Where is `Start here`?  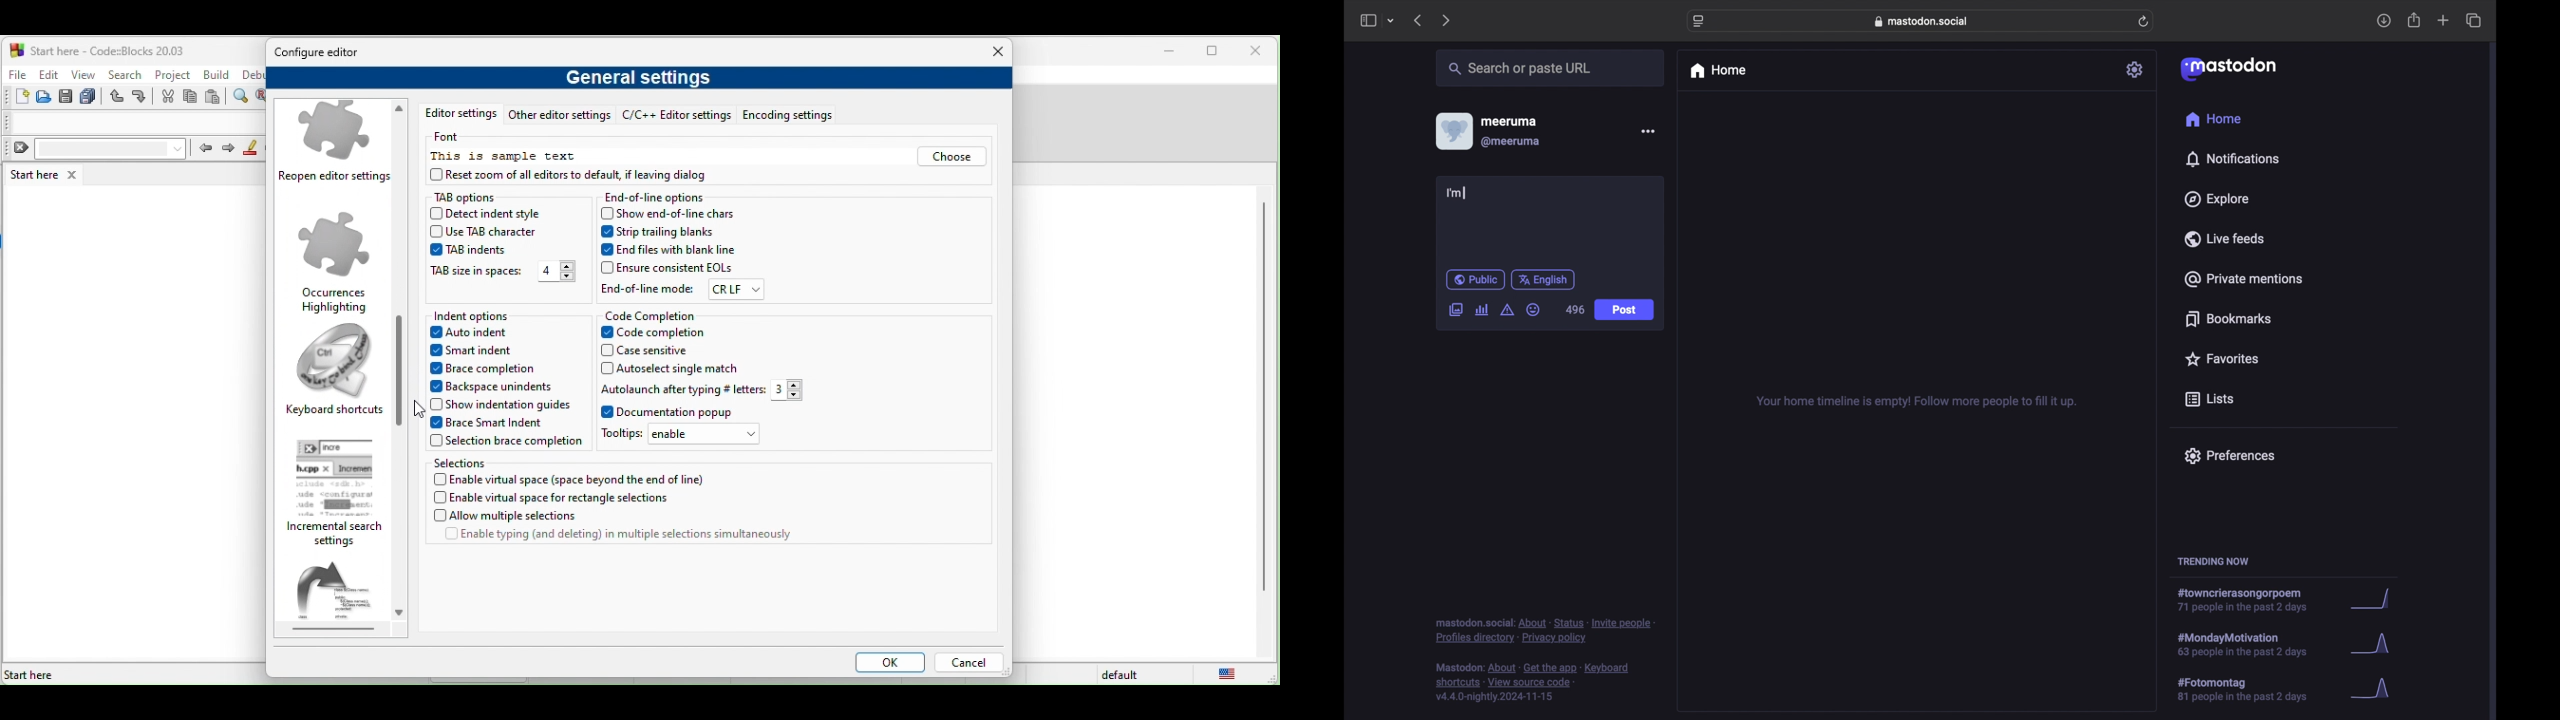 Start here is located at coordinates (30, 675).